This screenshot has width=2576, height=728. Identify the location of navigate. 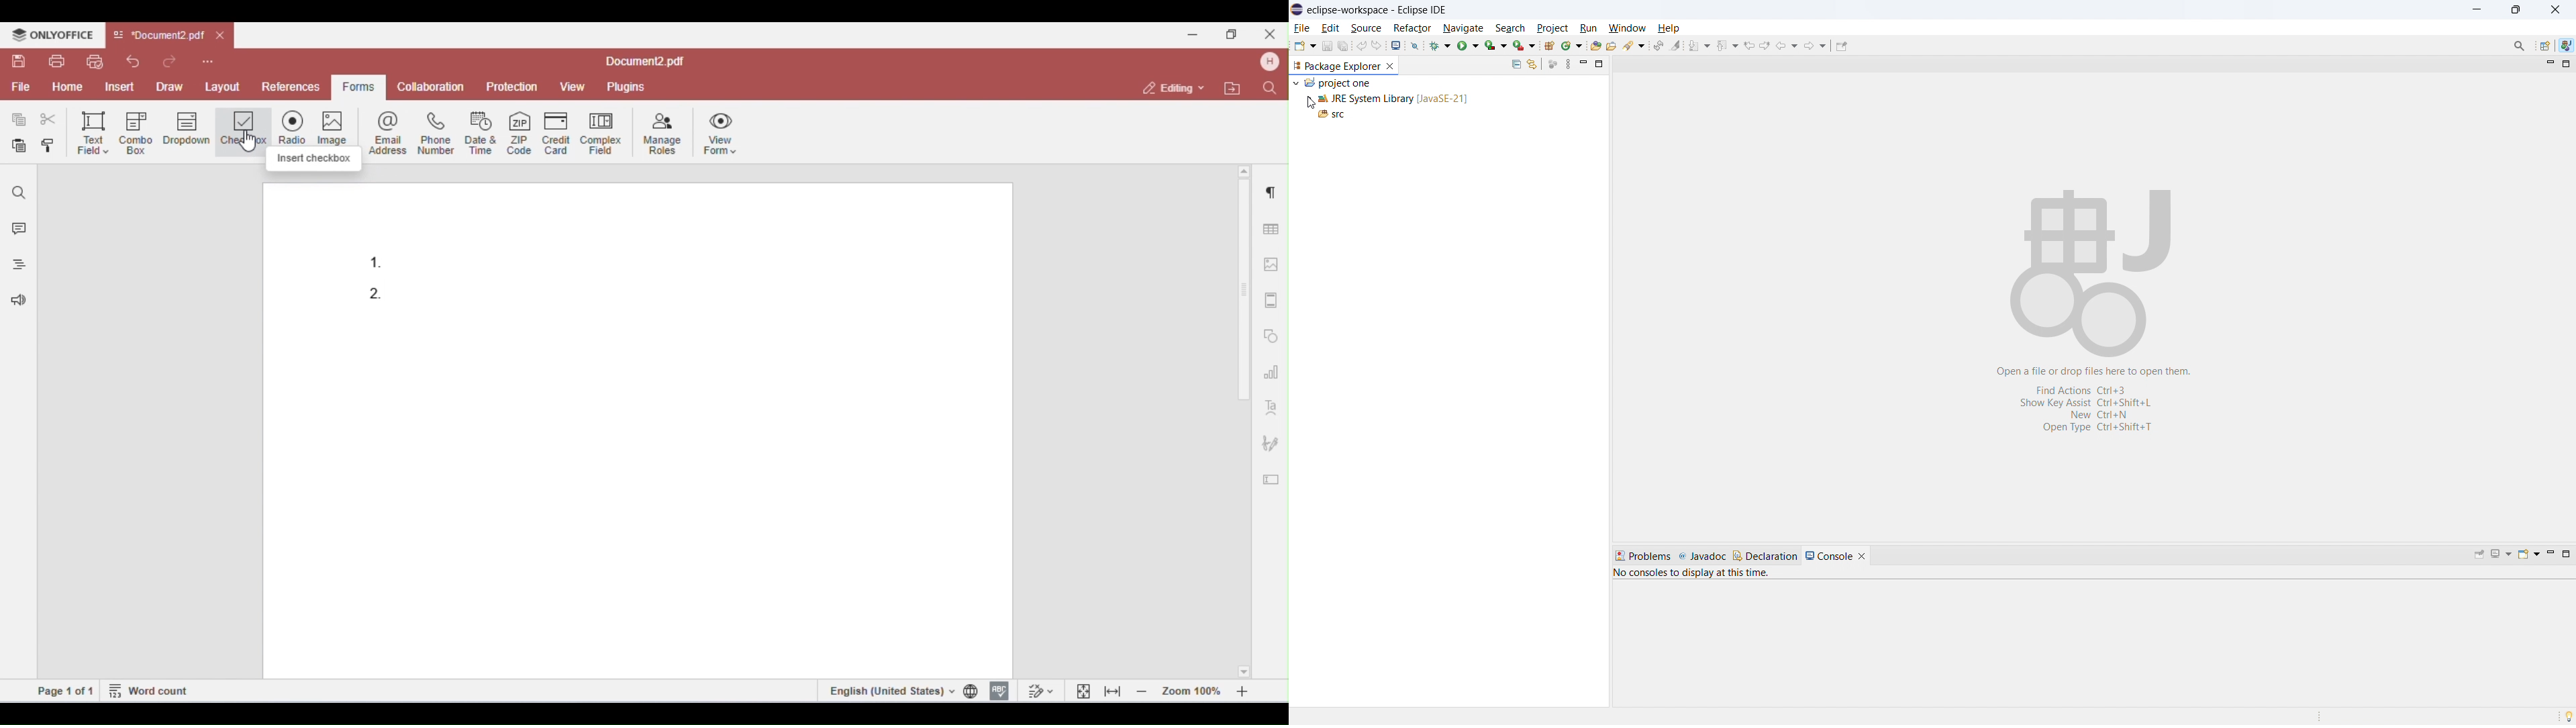
(1465, 27).